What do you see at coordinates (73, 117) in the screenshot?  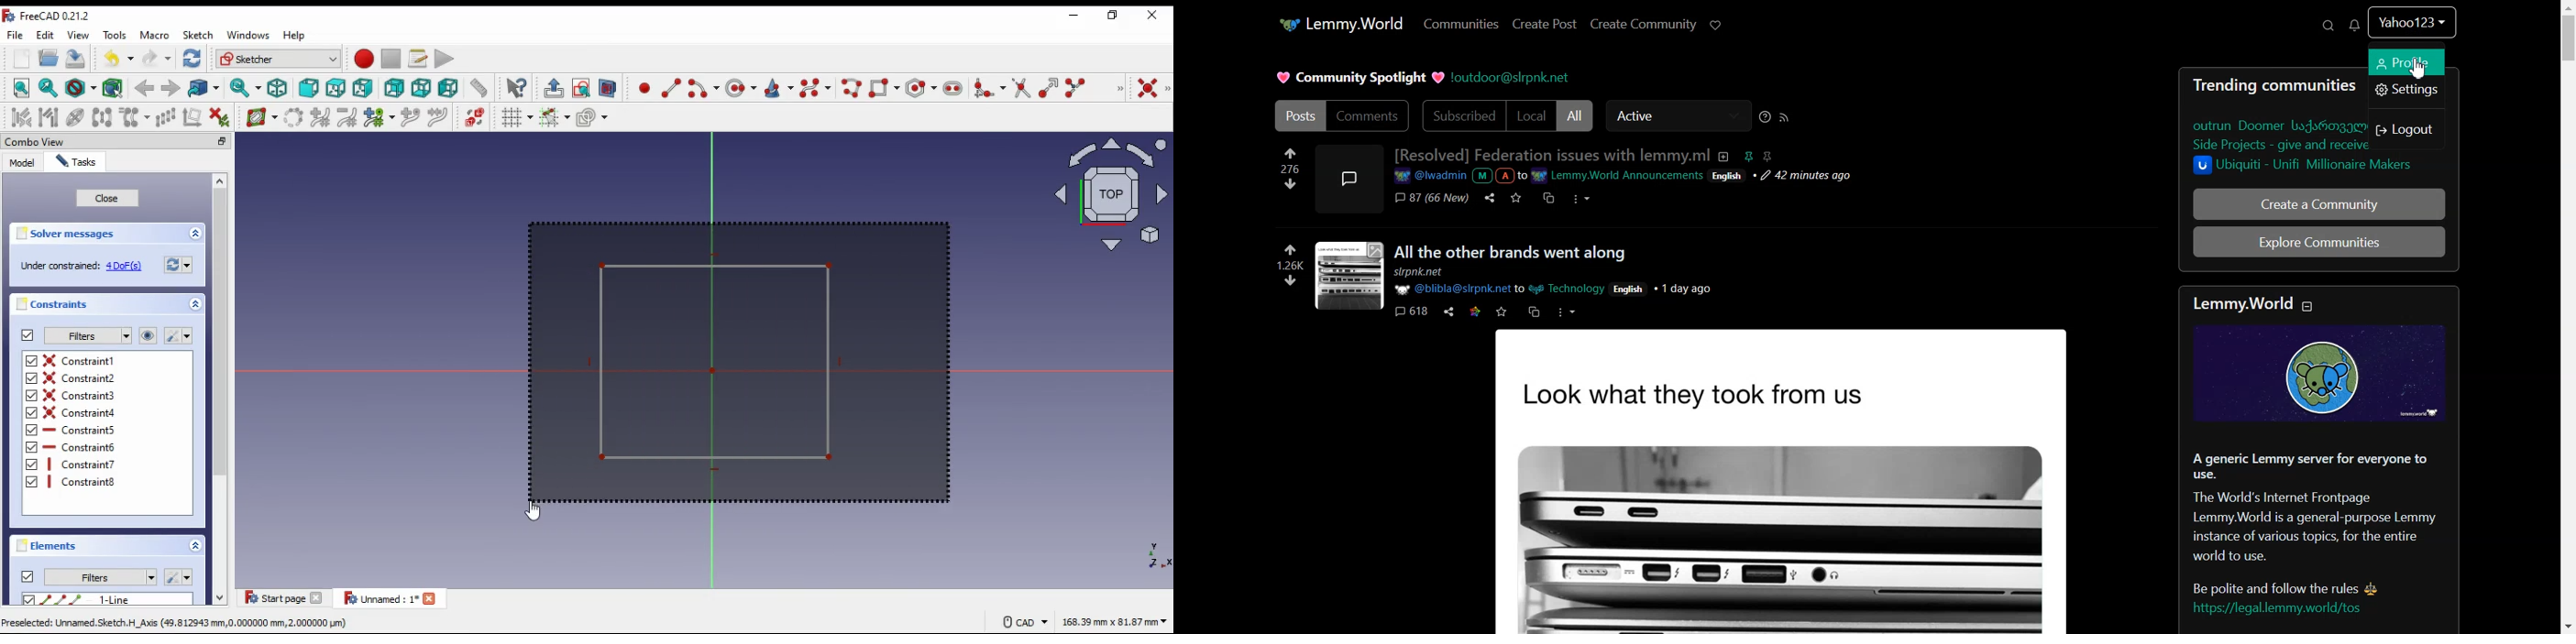 I see `show hide internal geometry` at bounding box center [73, 117].